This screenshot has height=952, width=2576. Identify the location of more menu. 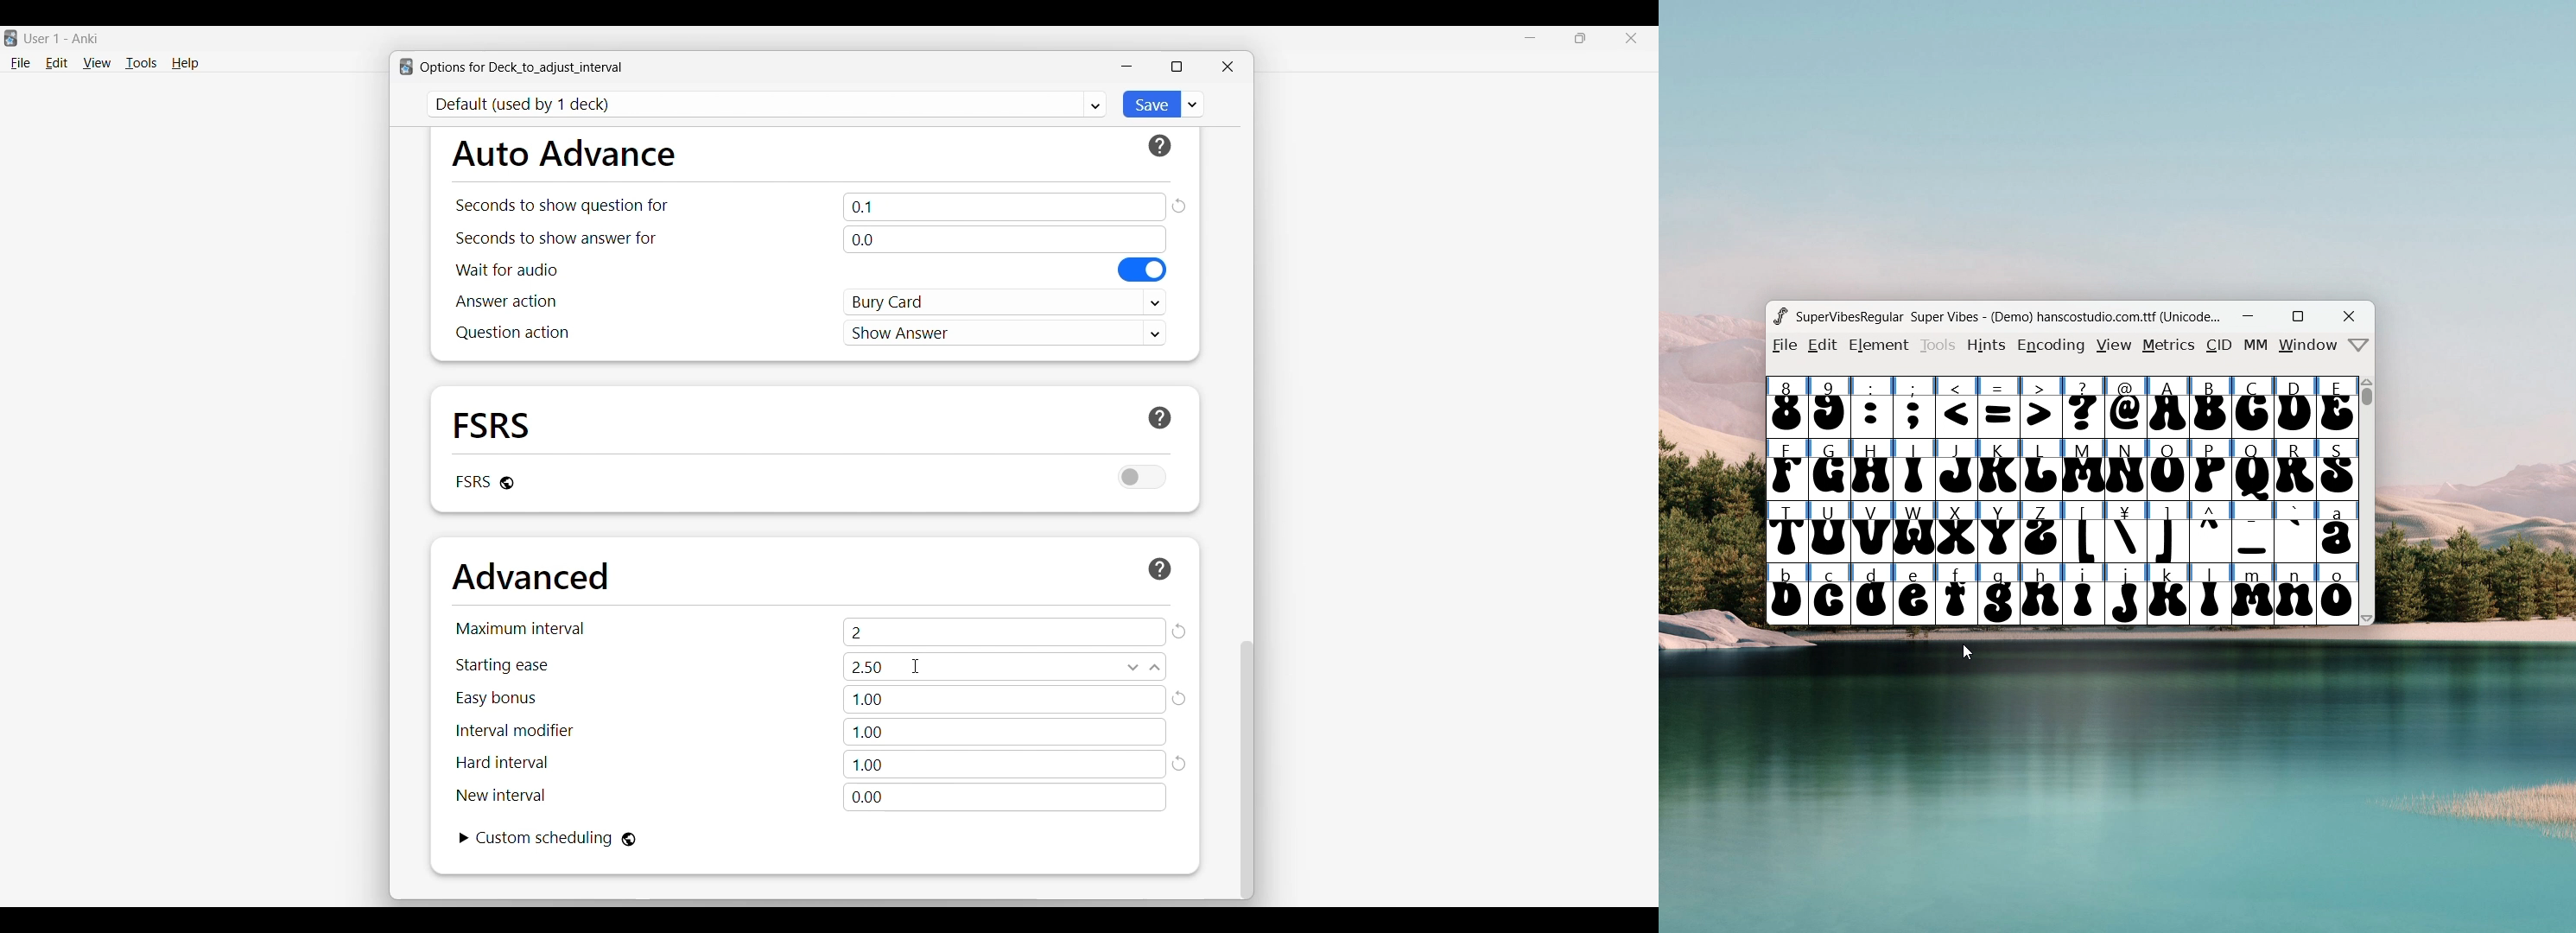
(2358, 346).